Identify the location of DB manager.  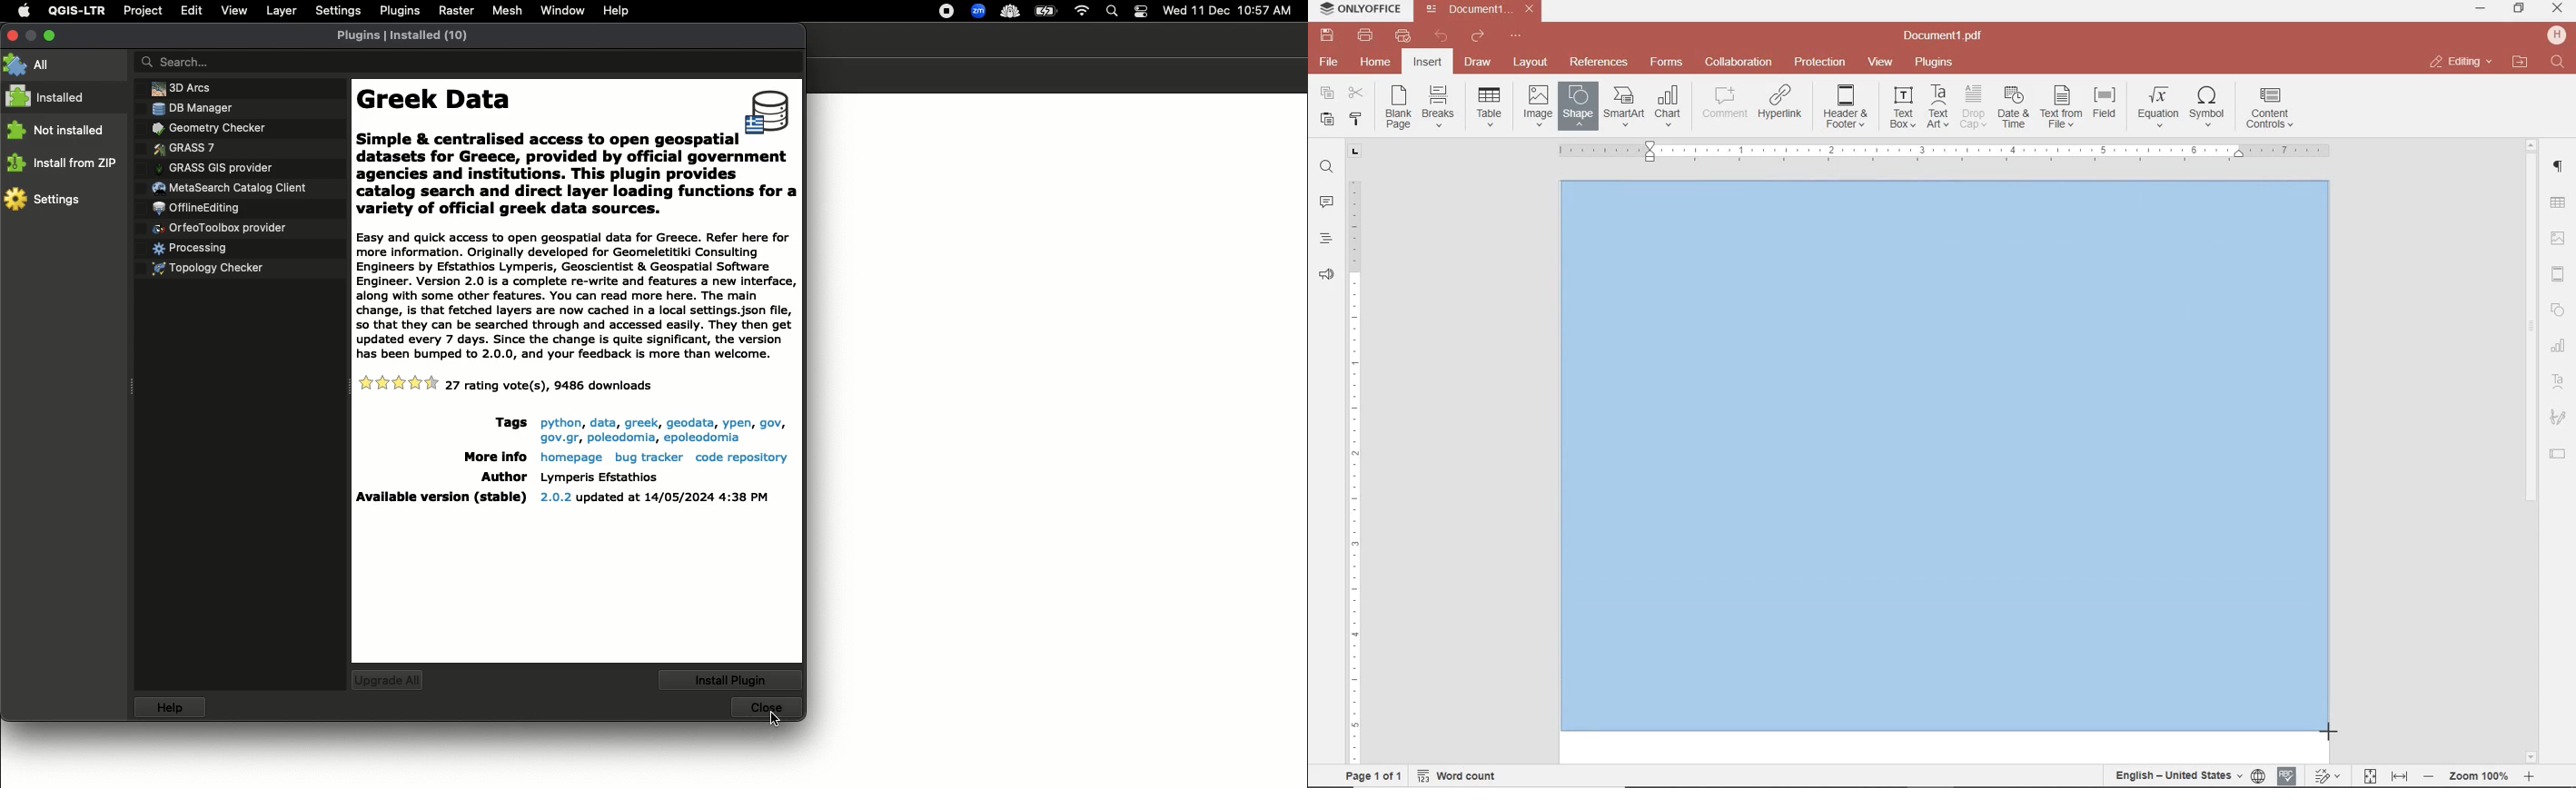
(188, 108).